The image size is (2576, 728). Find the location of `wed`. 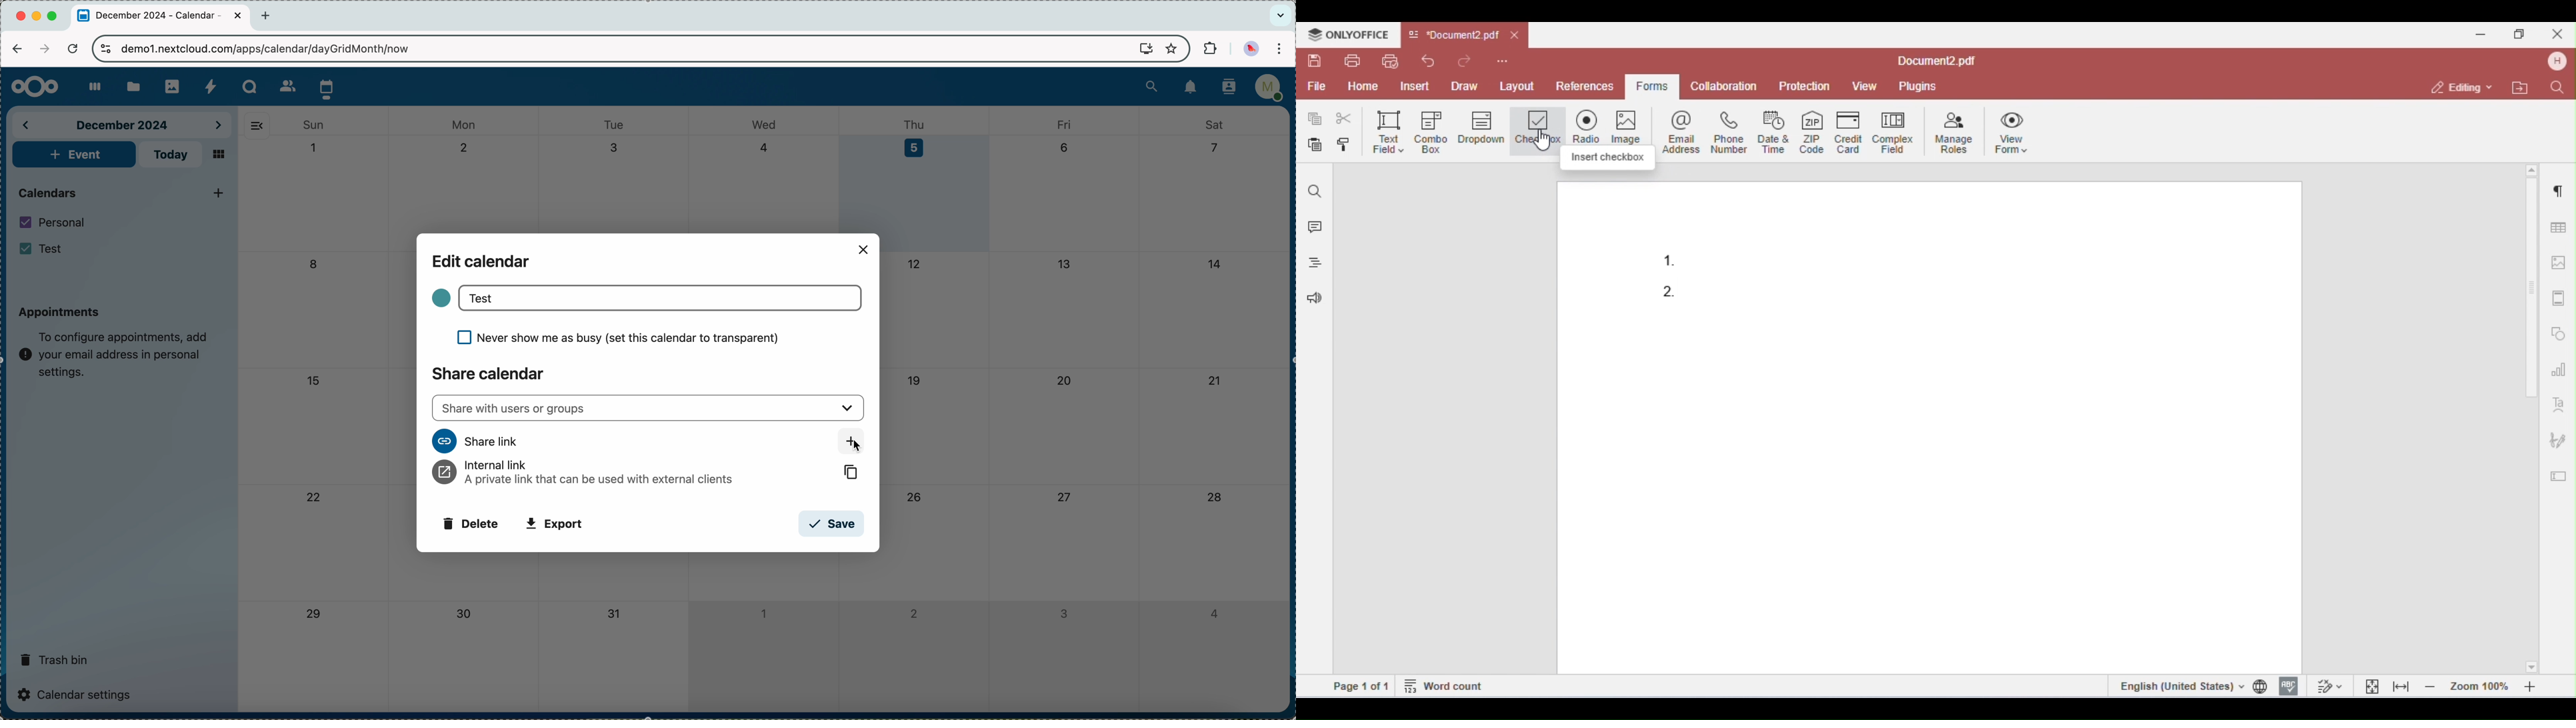

wed is located at coordinates (766, 125).